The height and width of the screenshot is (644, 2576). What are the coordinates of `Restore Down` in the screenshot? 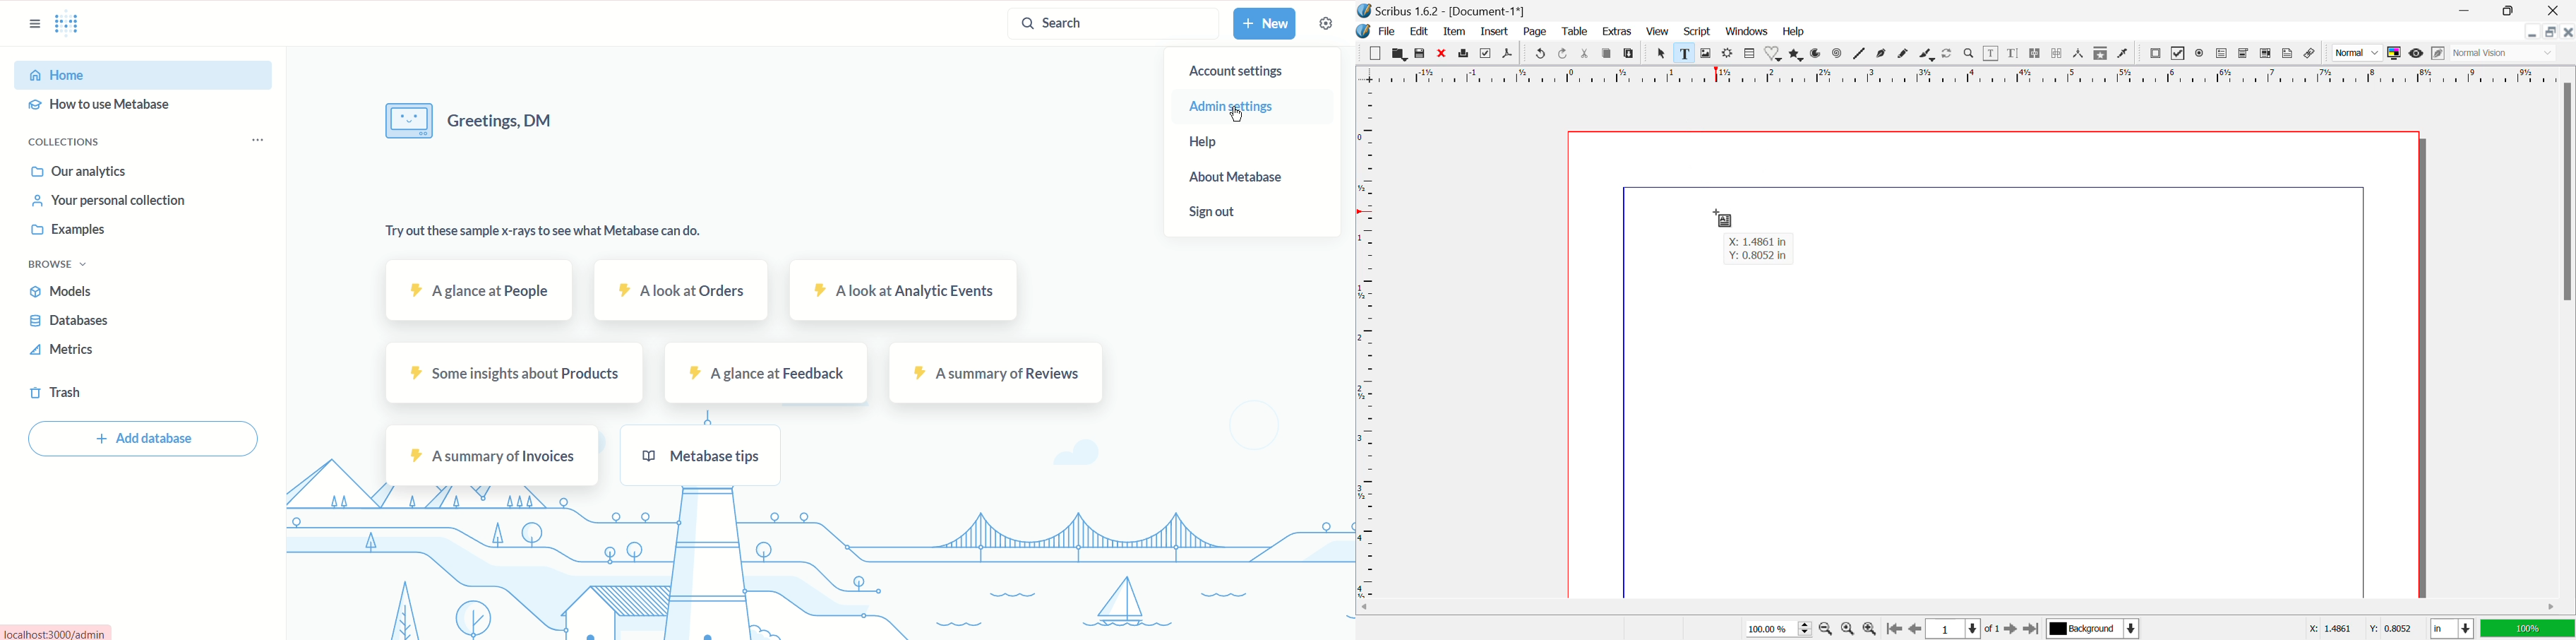 It's located at (2468, 10).